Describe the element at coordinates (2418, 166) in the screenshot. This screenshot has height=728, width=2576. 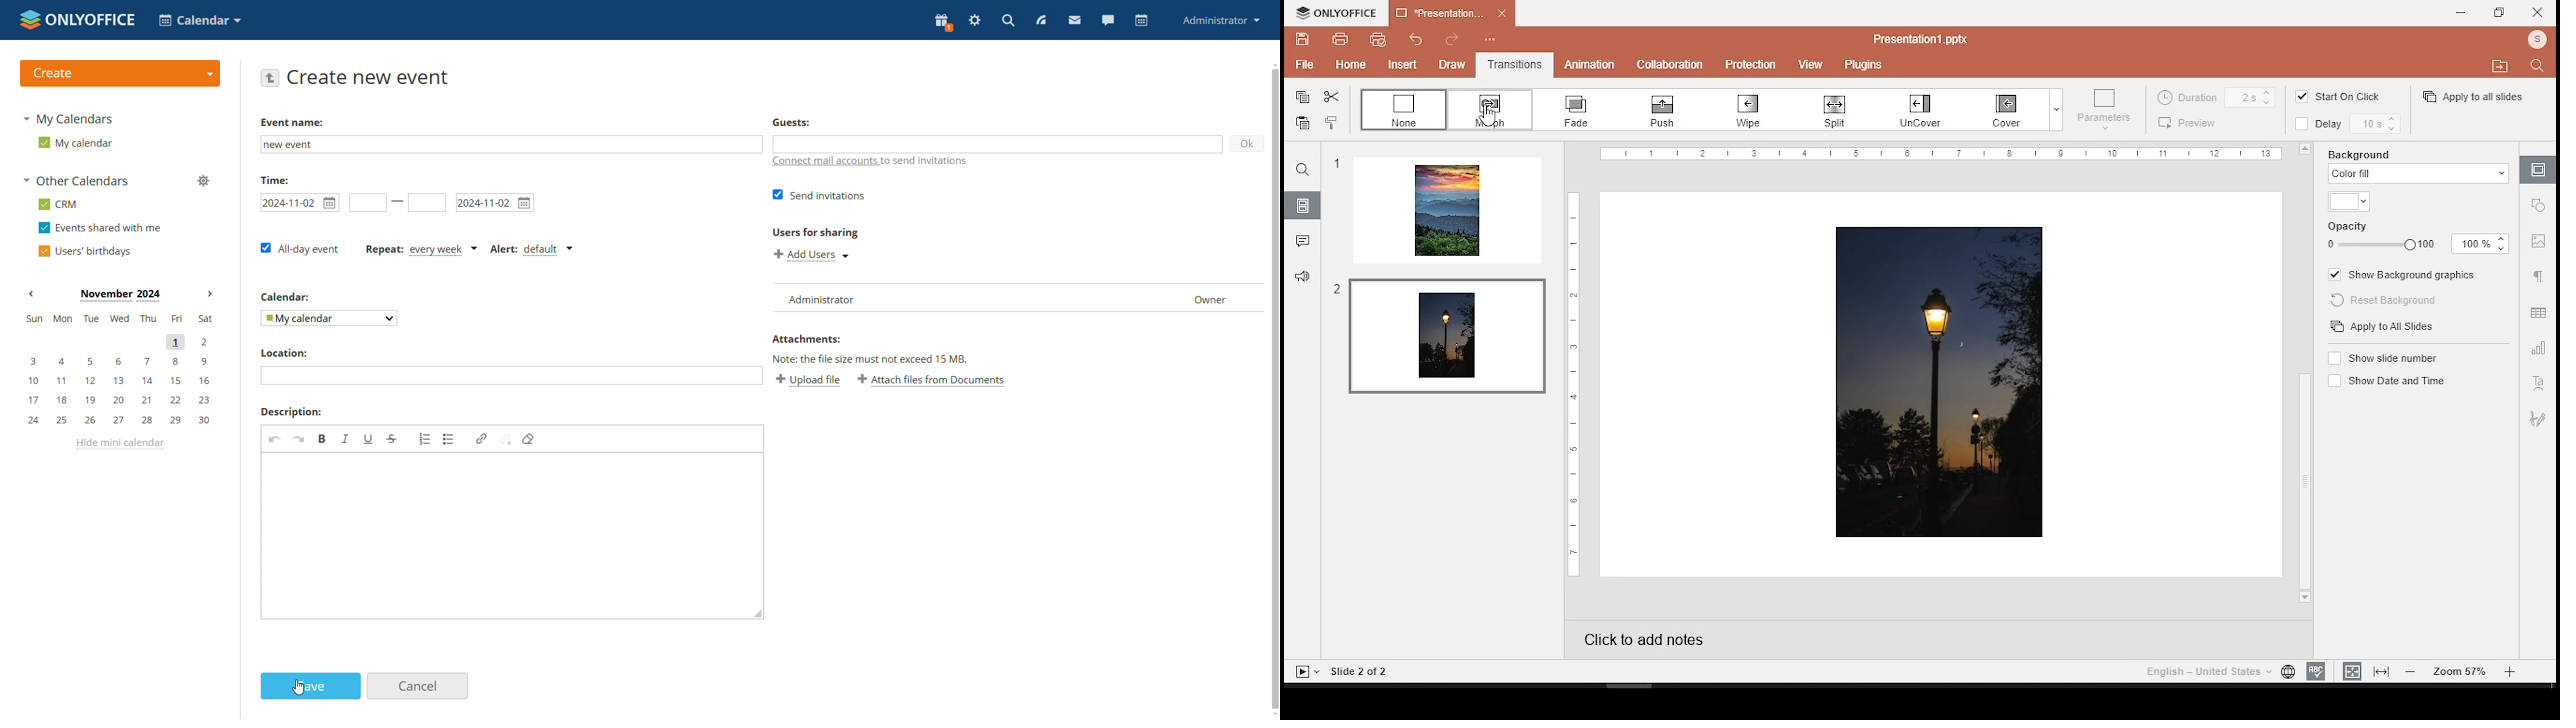
I see `background fill` at that location.